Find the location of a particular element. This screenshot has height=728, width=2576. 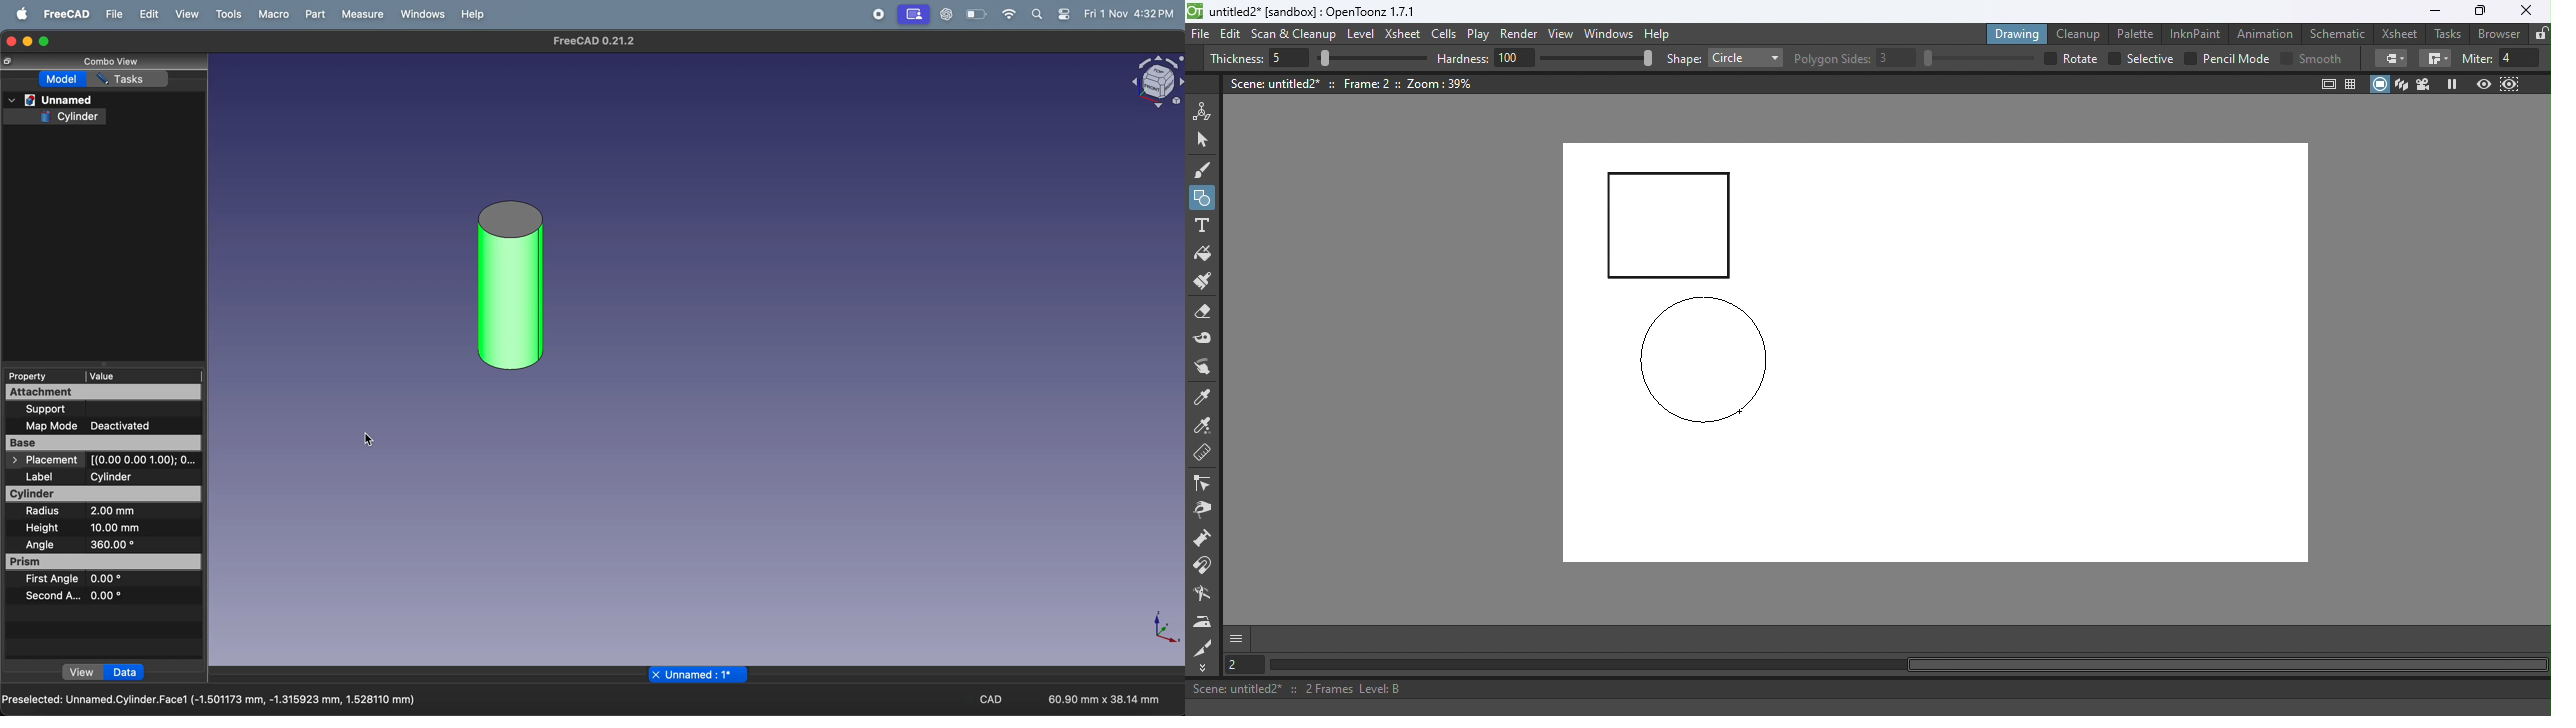

View is located at coordinates (1564, 36).